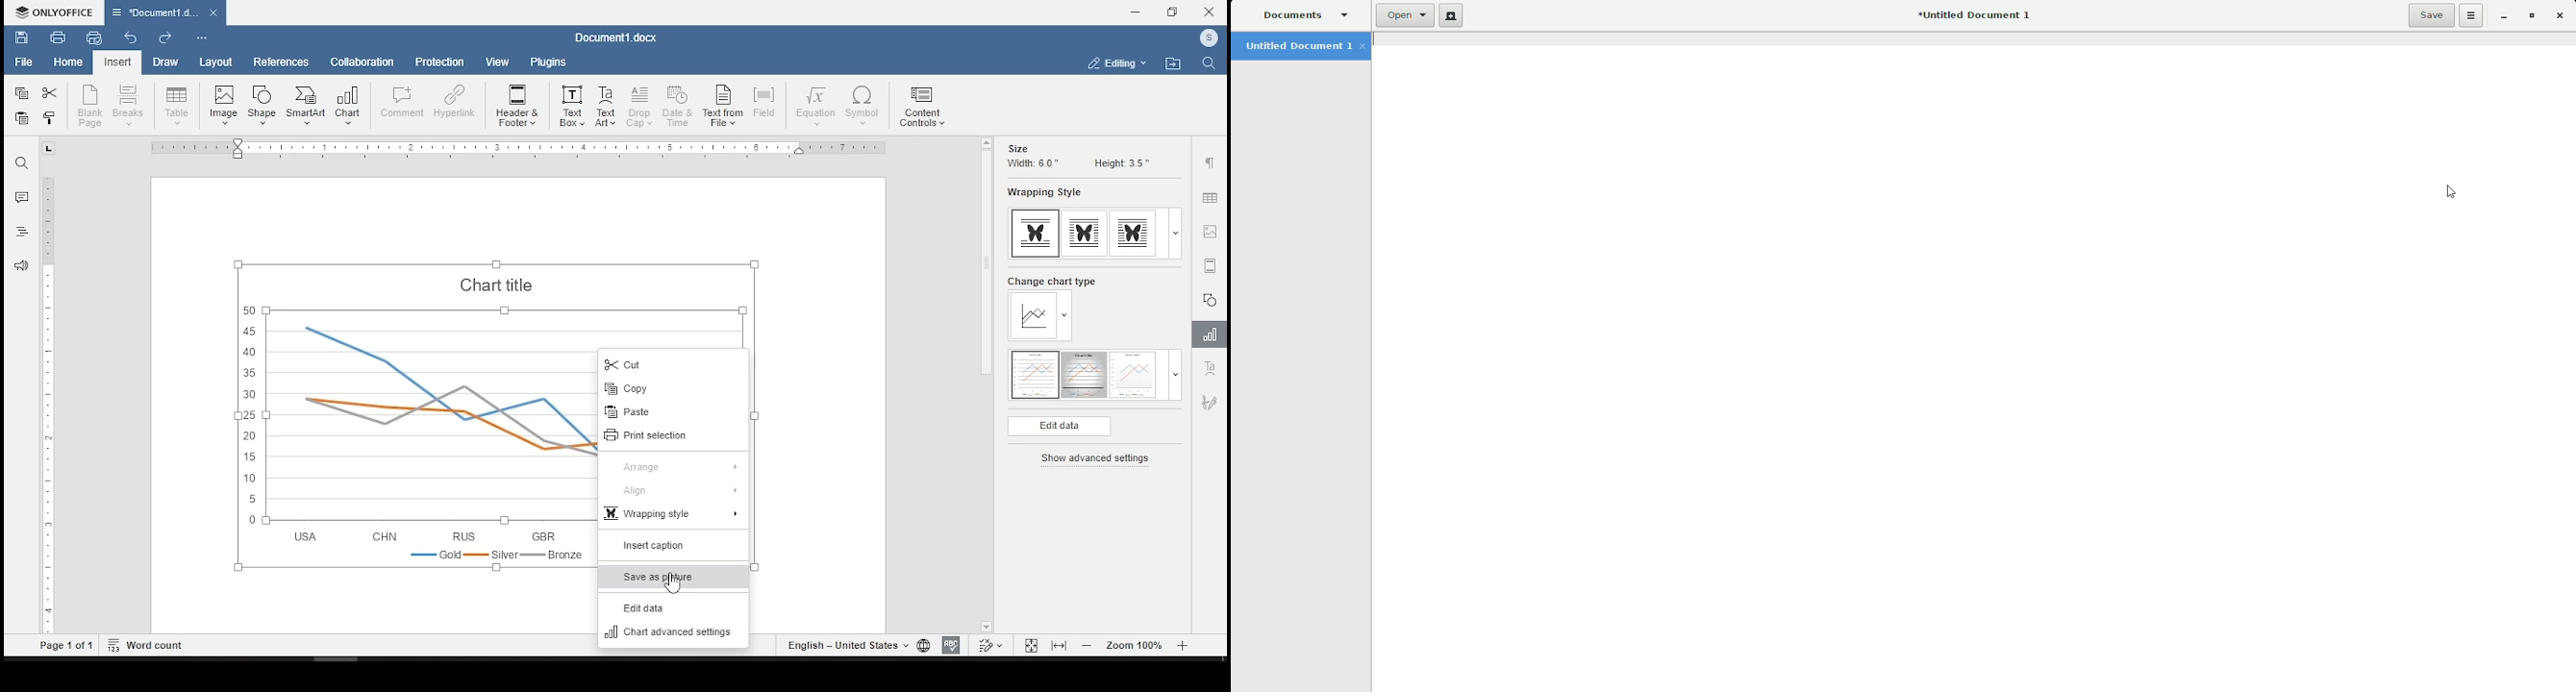 The height and width of the screenshot is (700, 2576). I want to click on insert chart, so click(350, 106).